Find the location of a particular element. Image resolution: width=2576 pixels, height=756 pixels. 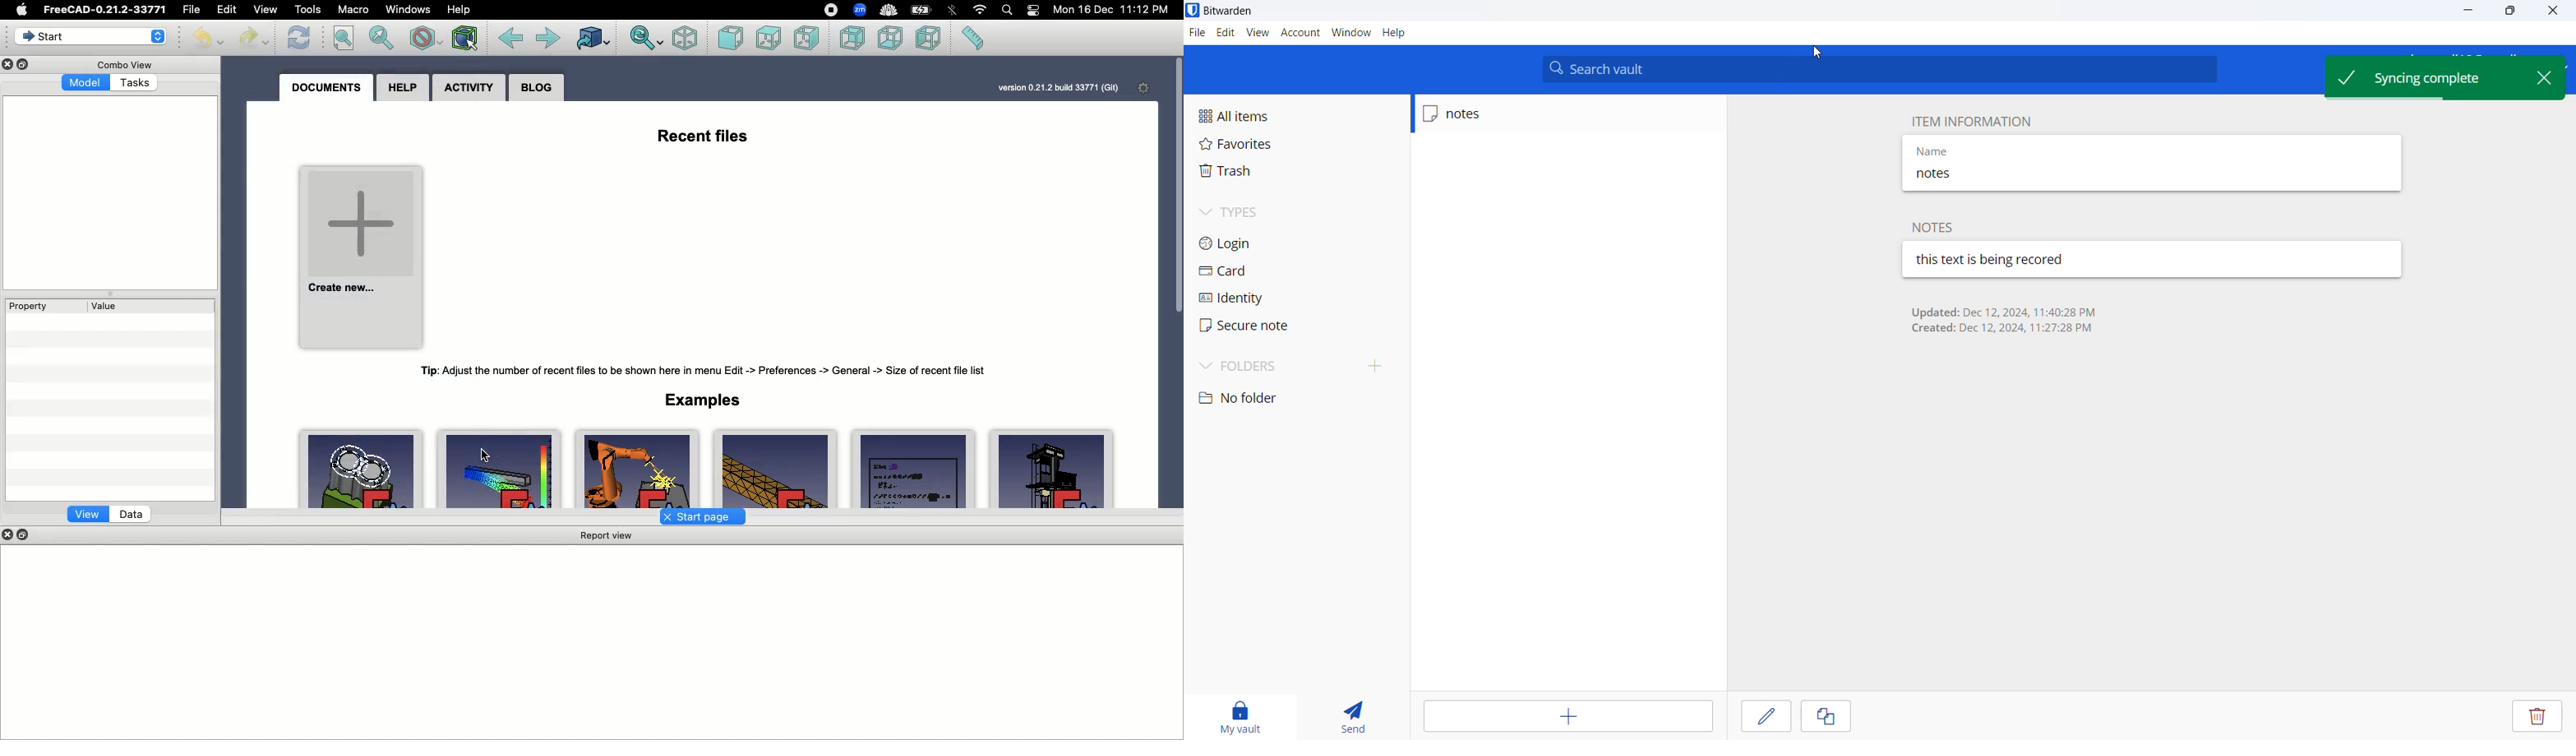

Scroll is located at coordinates (1176, 282).